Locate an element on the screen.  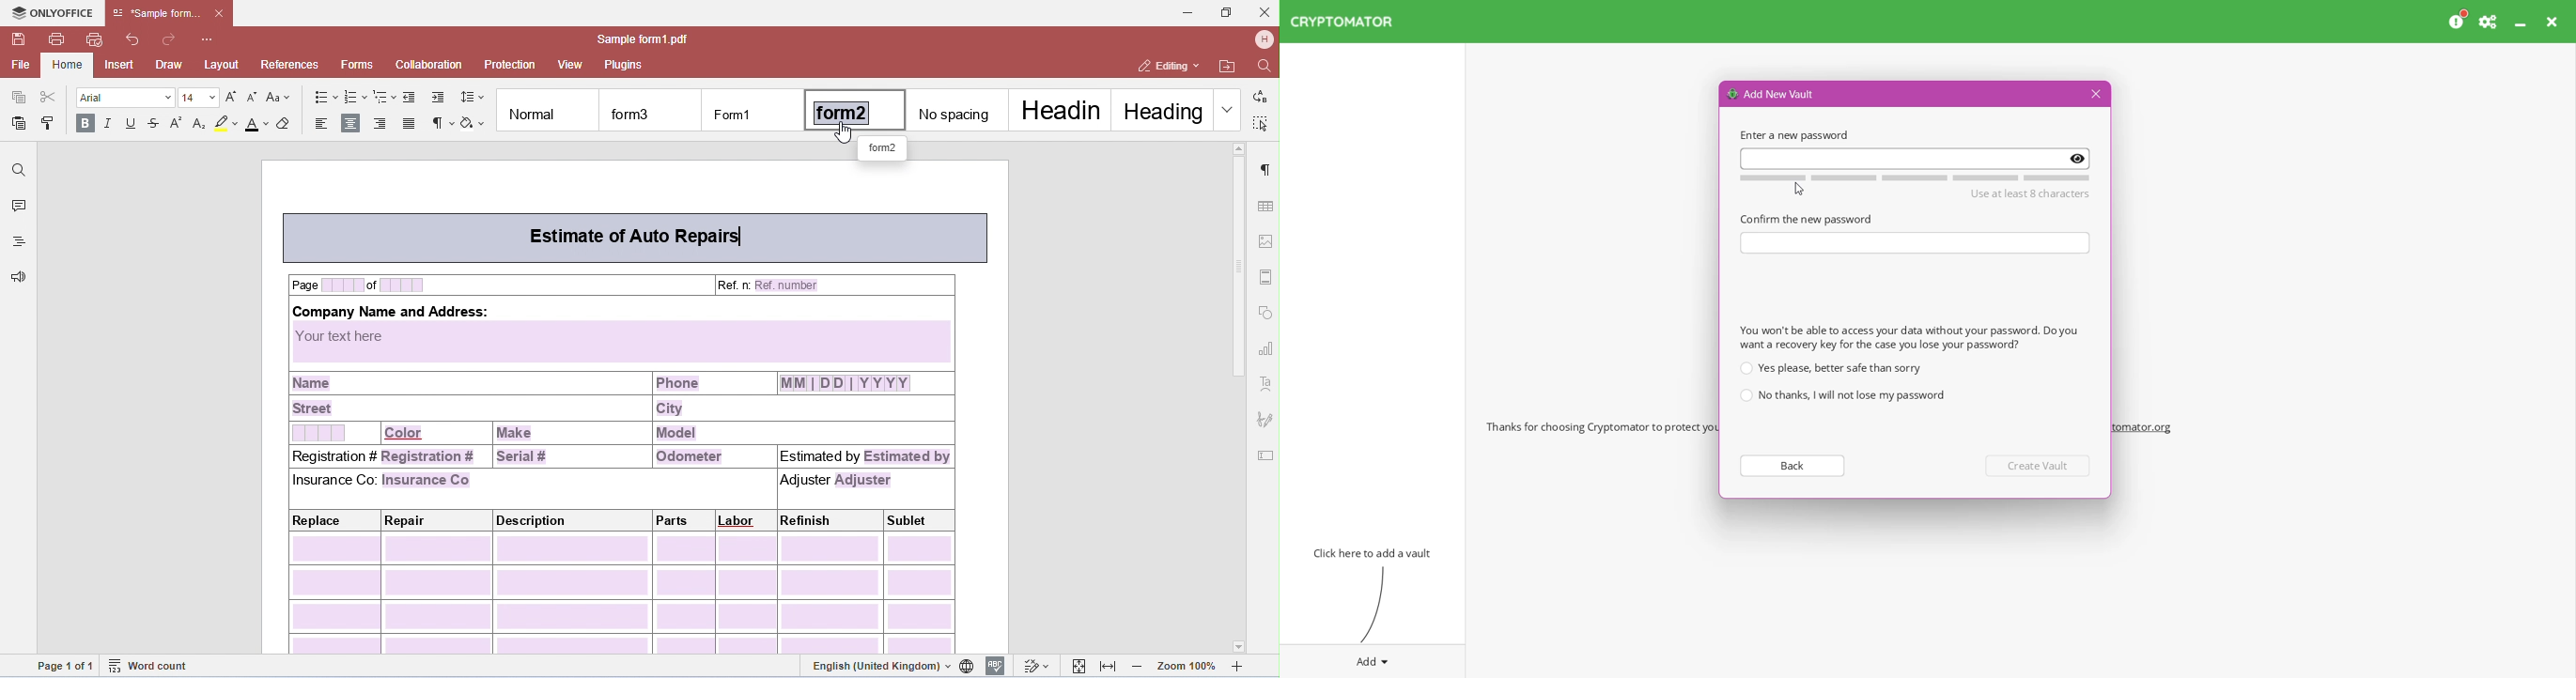
(un)check please, I will not lose my password is located at coordinates (1842, 395).